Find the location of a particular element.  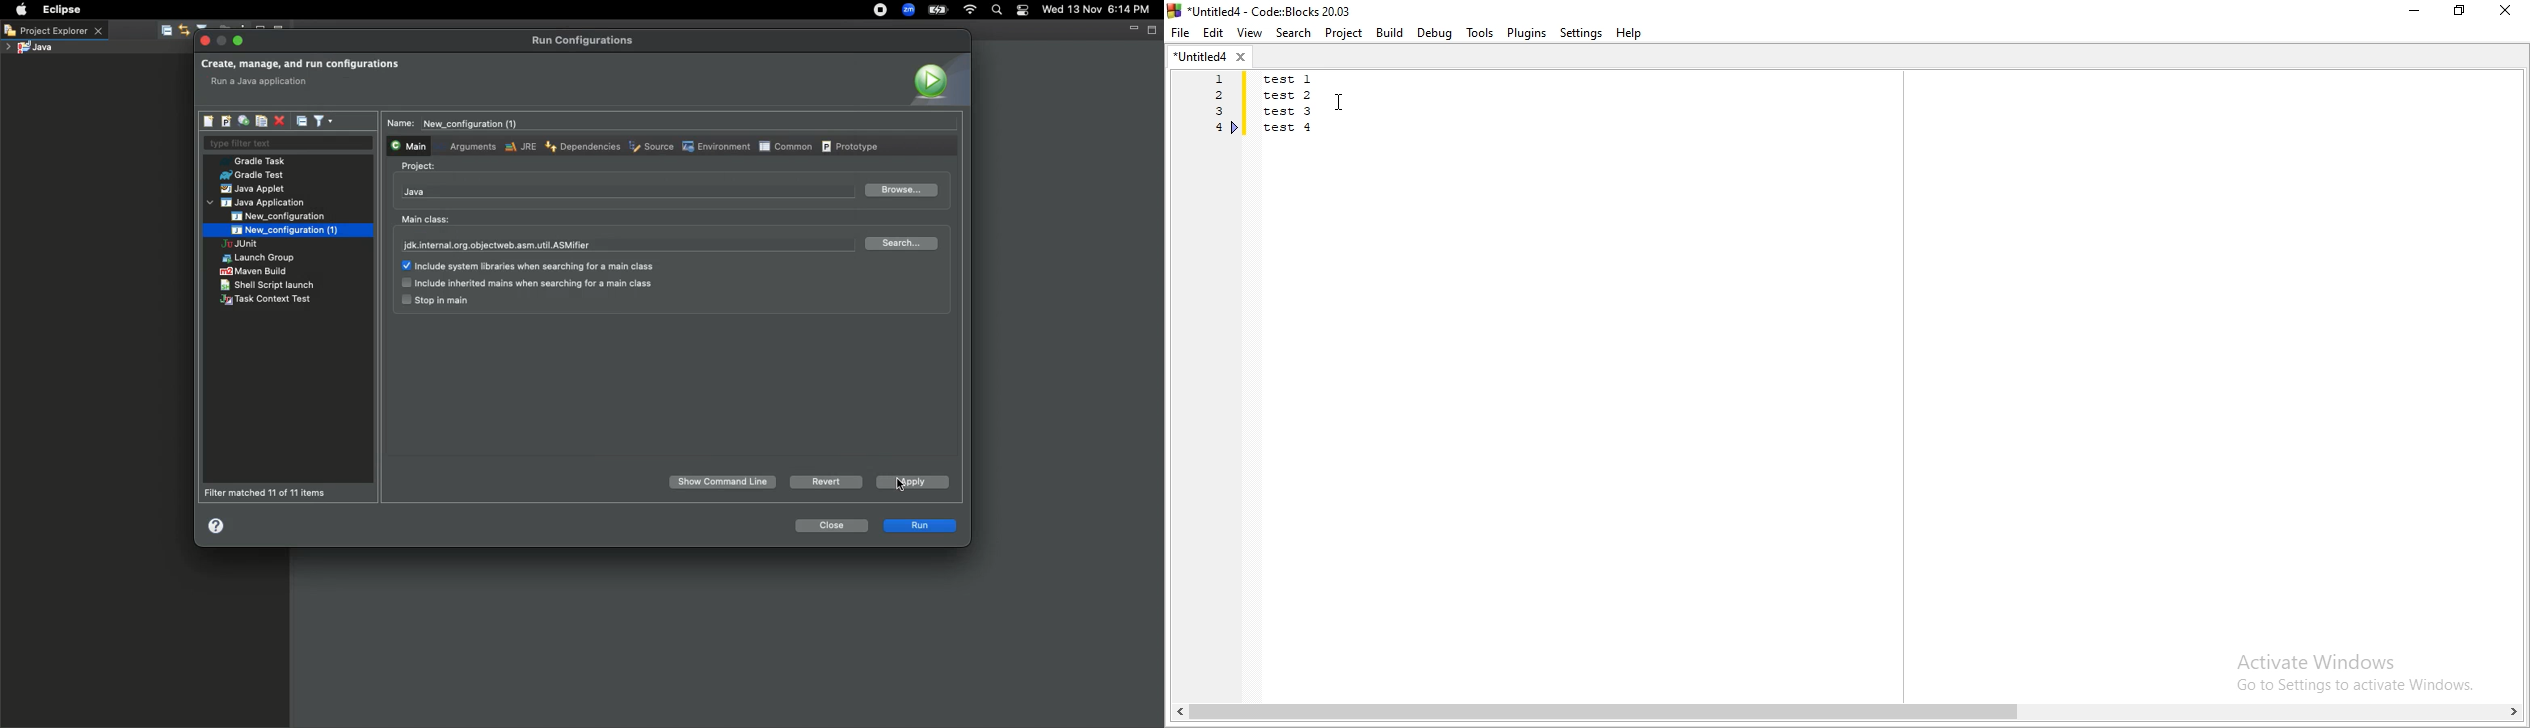

untitled4 is located at coordinates (1212, 59).